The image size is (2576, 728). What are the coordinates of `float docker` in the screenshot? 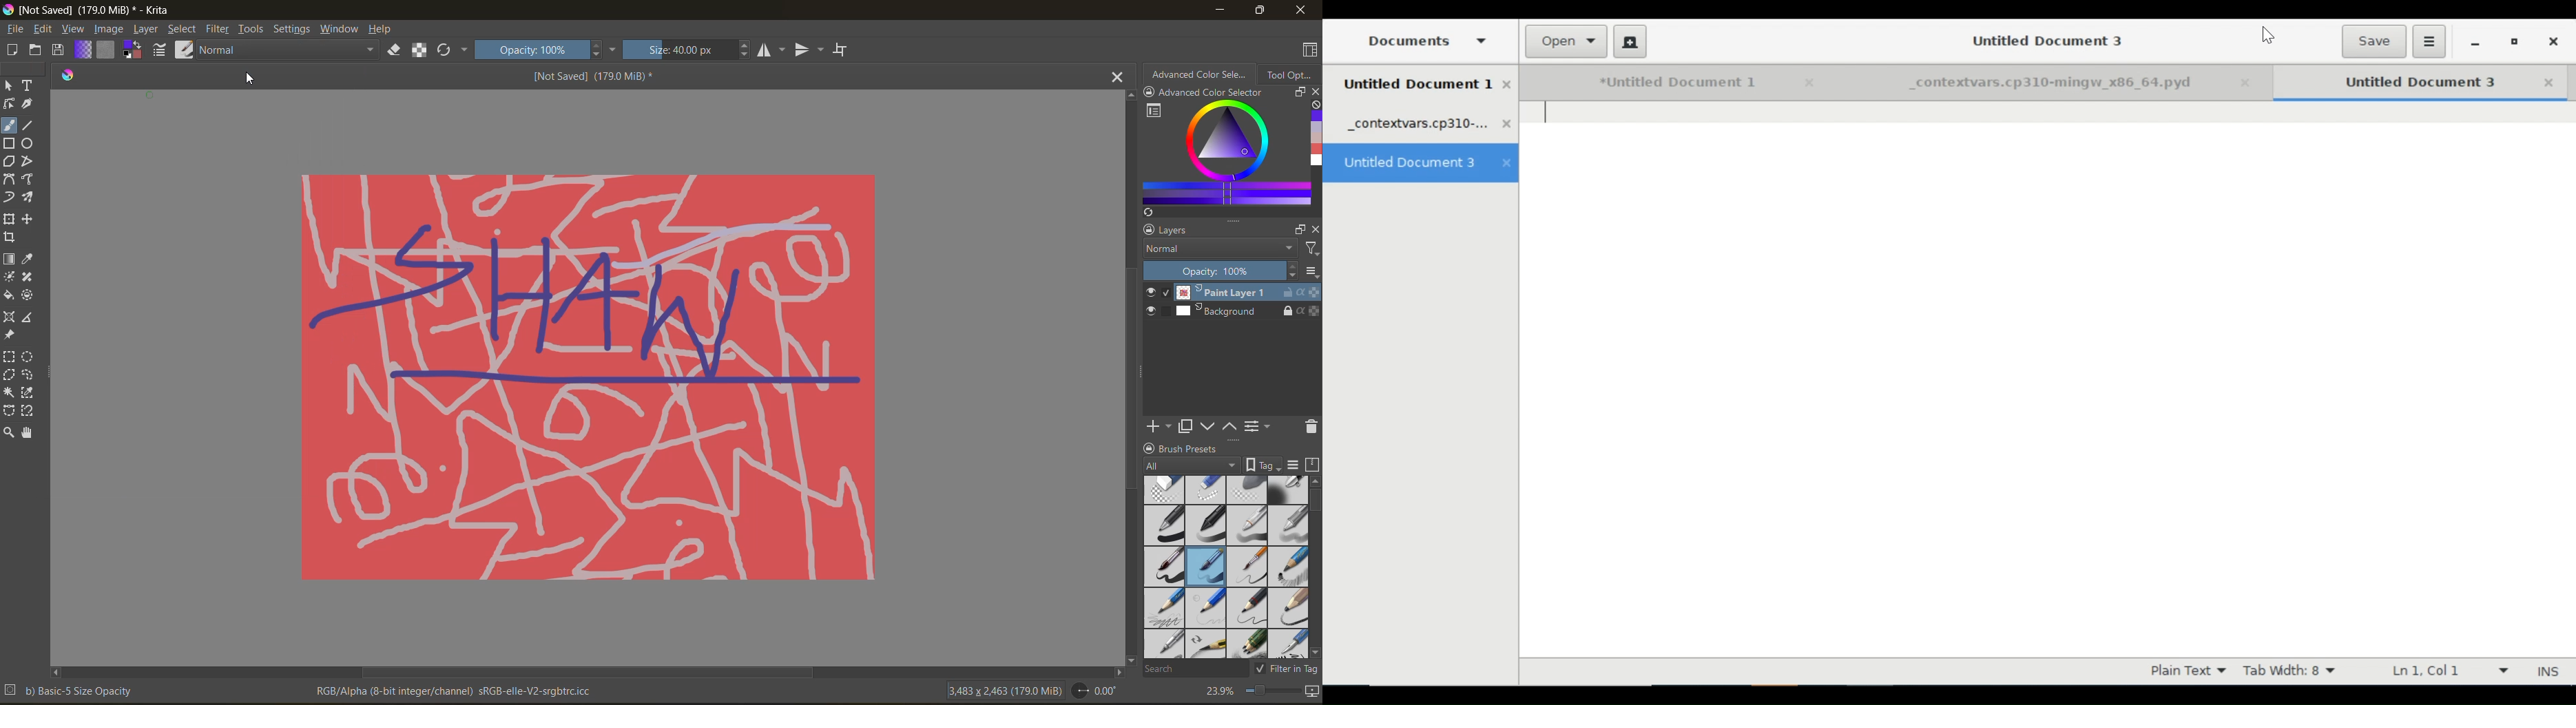 It's located at (1297, 229).